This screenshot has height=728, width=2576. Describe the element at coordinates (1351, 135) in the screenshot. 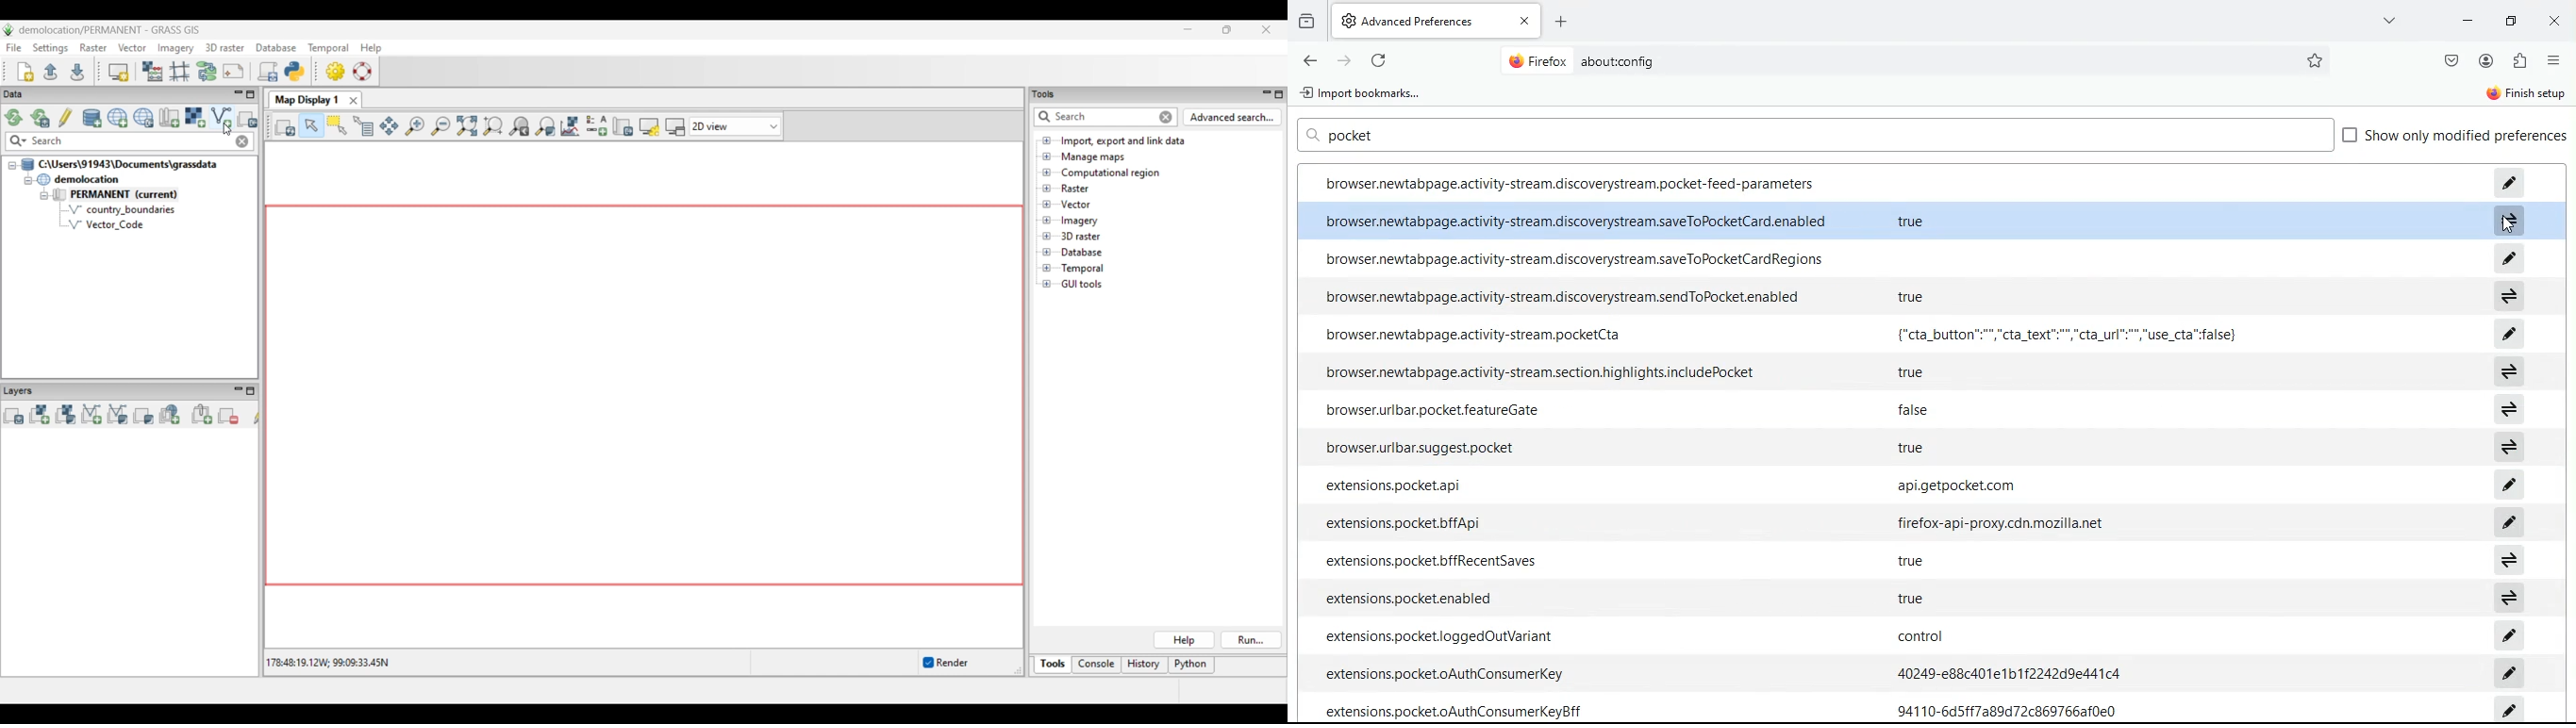

I see `pocket` at that location.